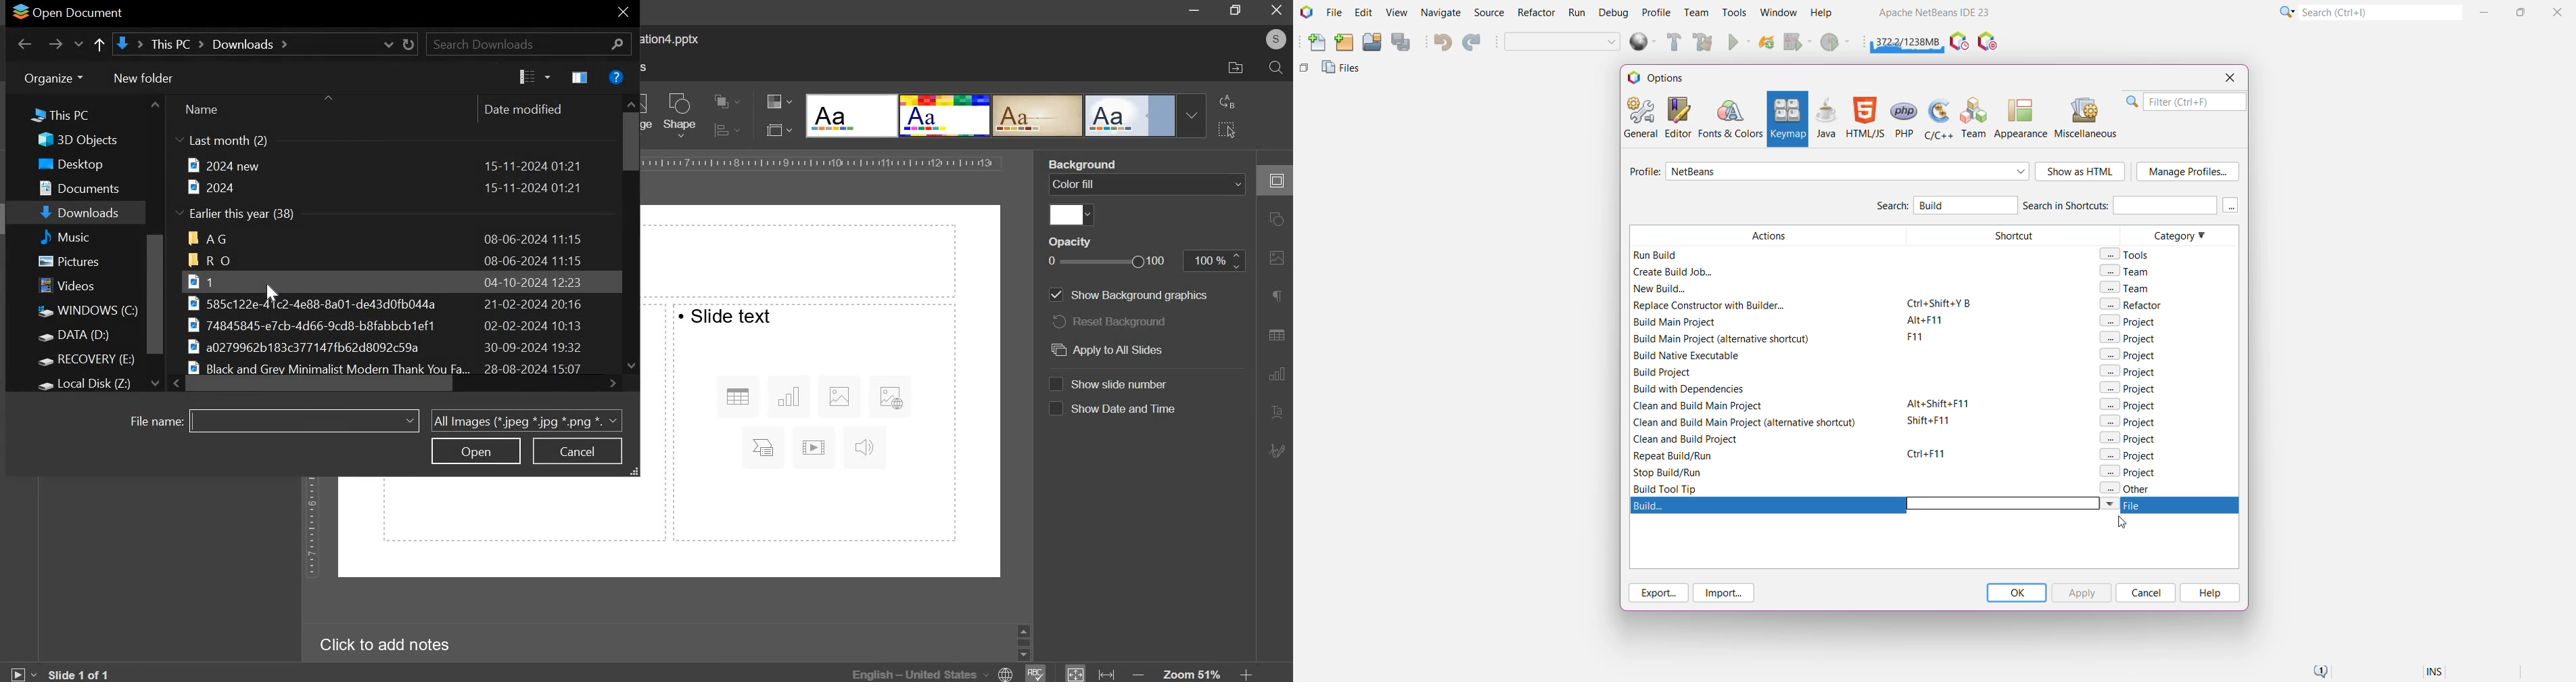 This screenshot has width=2576, height=700. I want to click on distribution, so click(724, 130).